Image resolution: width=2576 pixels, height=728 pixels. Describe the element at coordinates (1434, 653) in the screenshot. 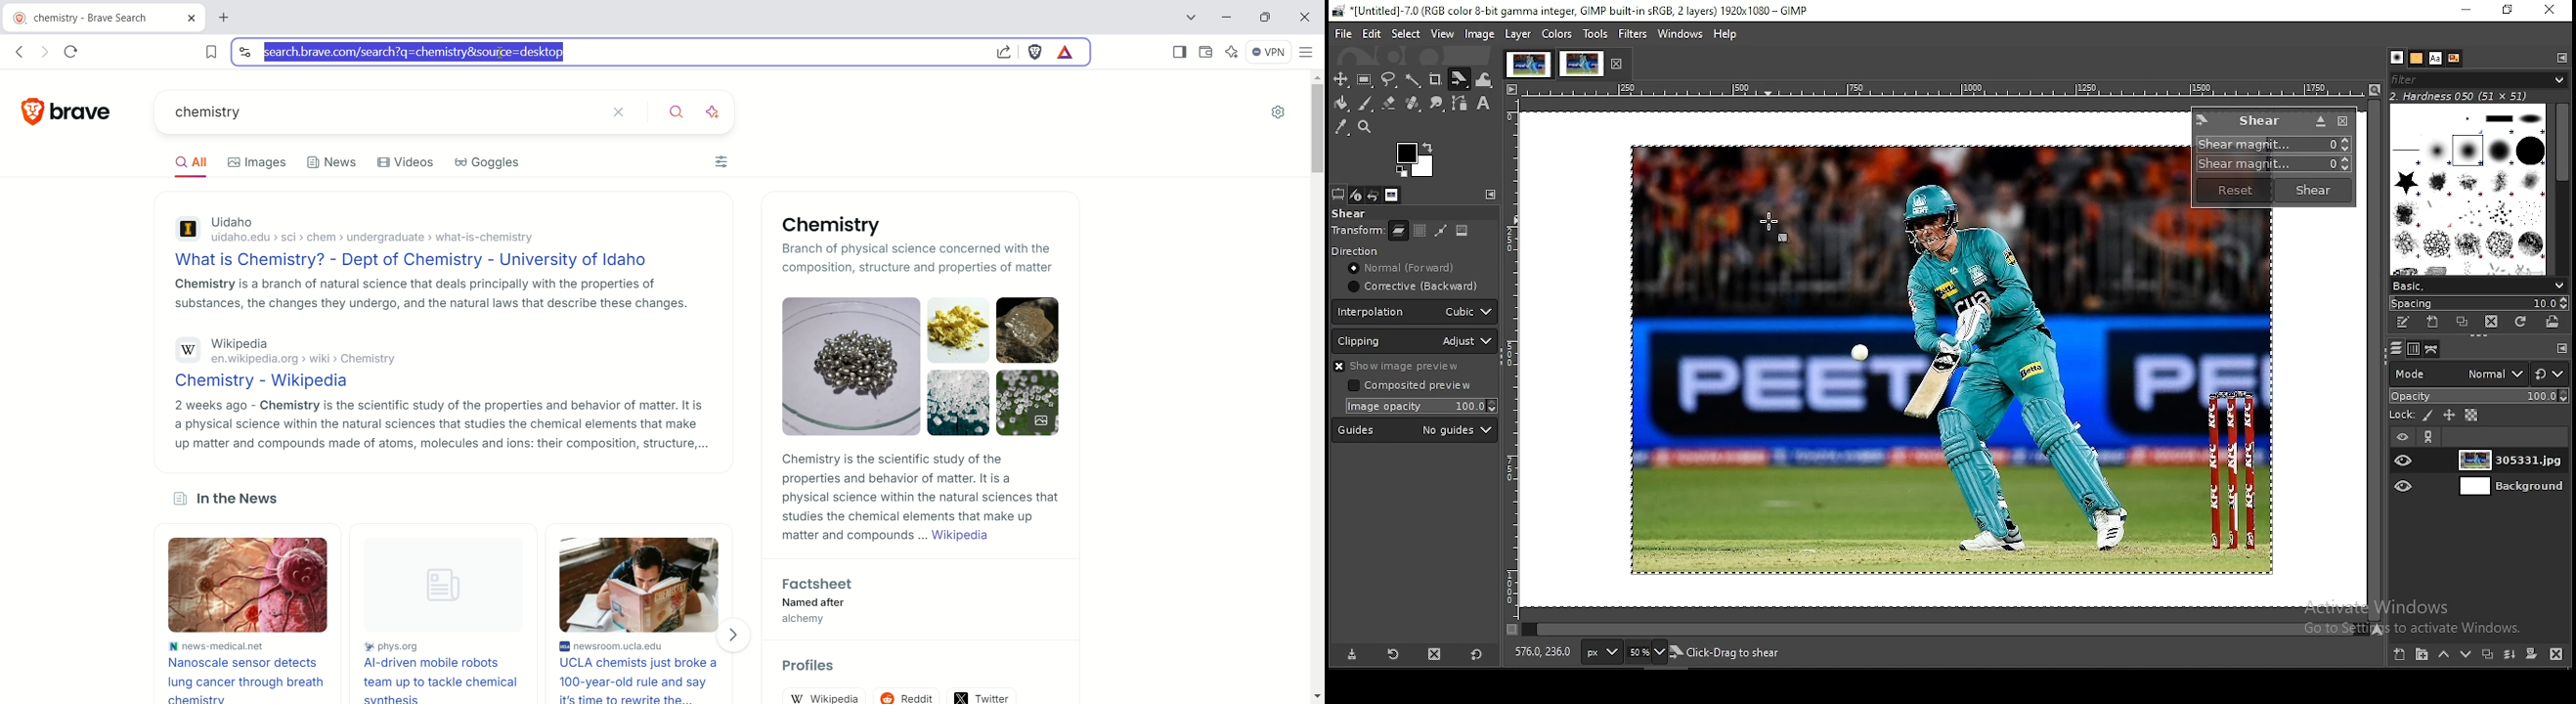

I see `delete this layer` at that location.